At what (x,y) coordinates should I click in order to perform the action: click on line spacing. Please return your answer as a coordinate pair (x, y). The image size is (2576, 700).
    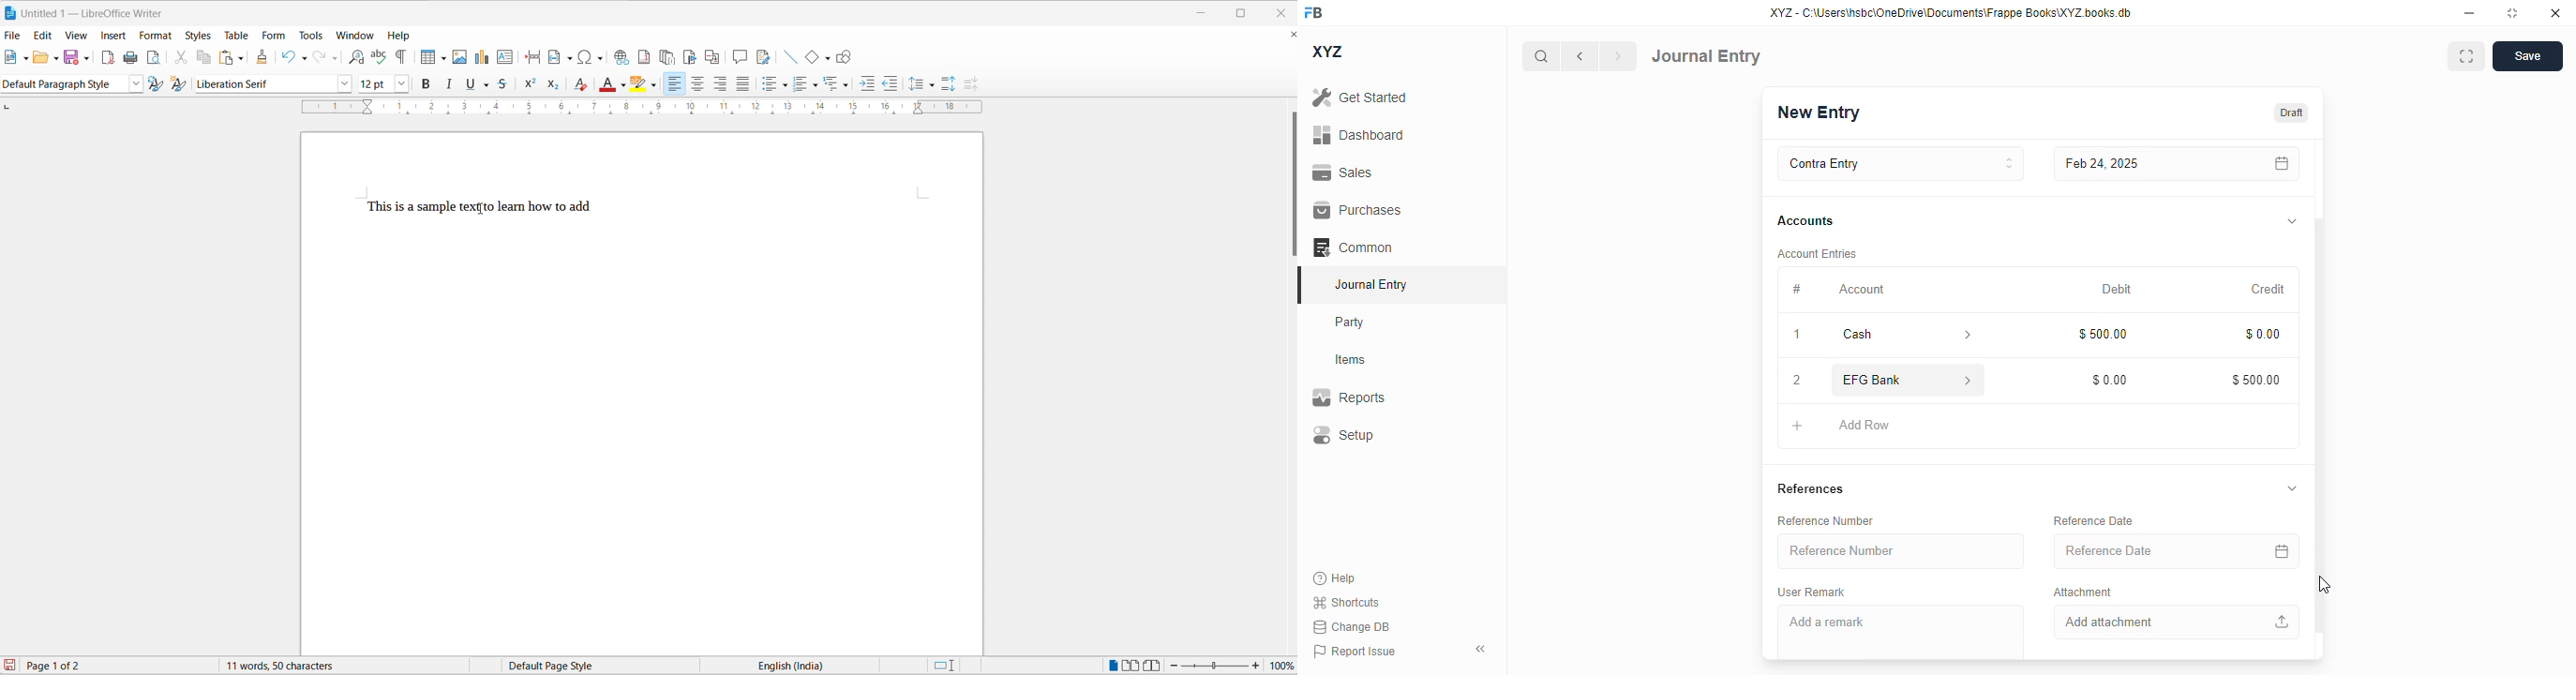
    Looking at the image, I should click on (916, 83).